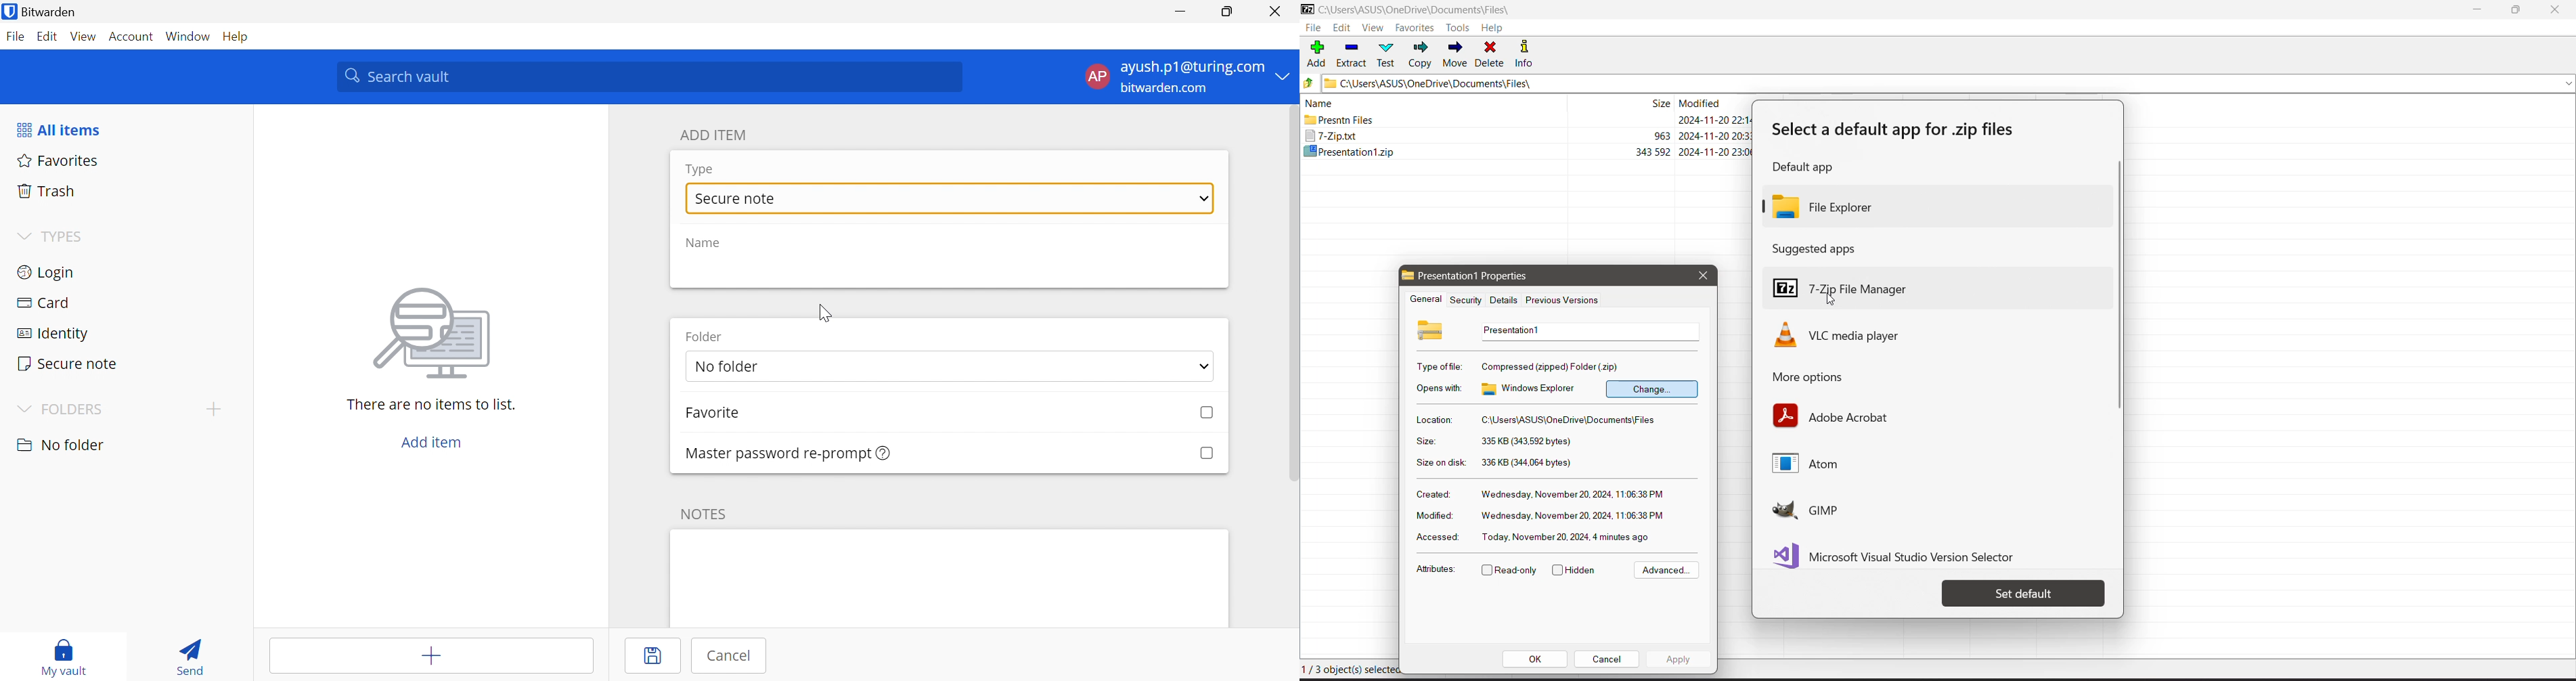 The width and height of the screenshot is (2576, 700). What do you see at coordinates (64, 445) in the screenshot?
I see `nO FOLDER` at bounding box center [64, 445].